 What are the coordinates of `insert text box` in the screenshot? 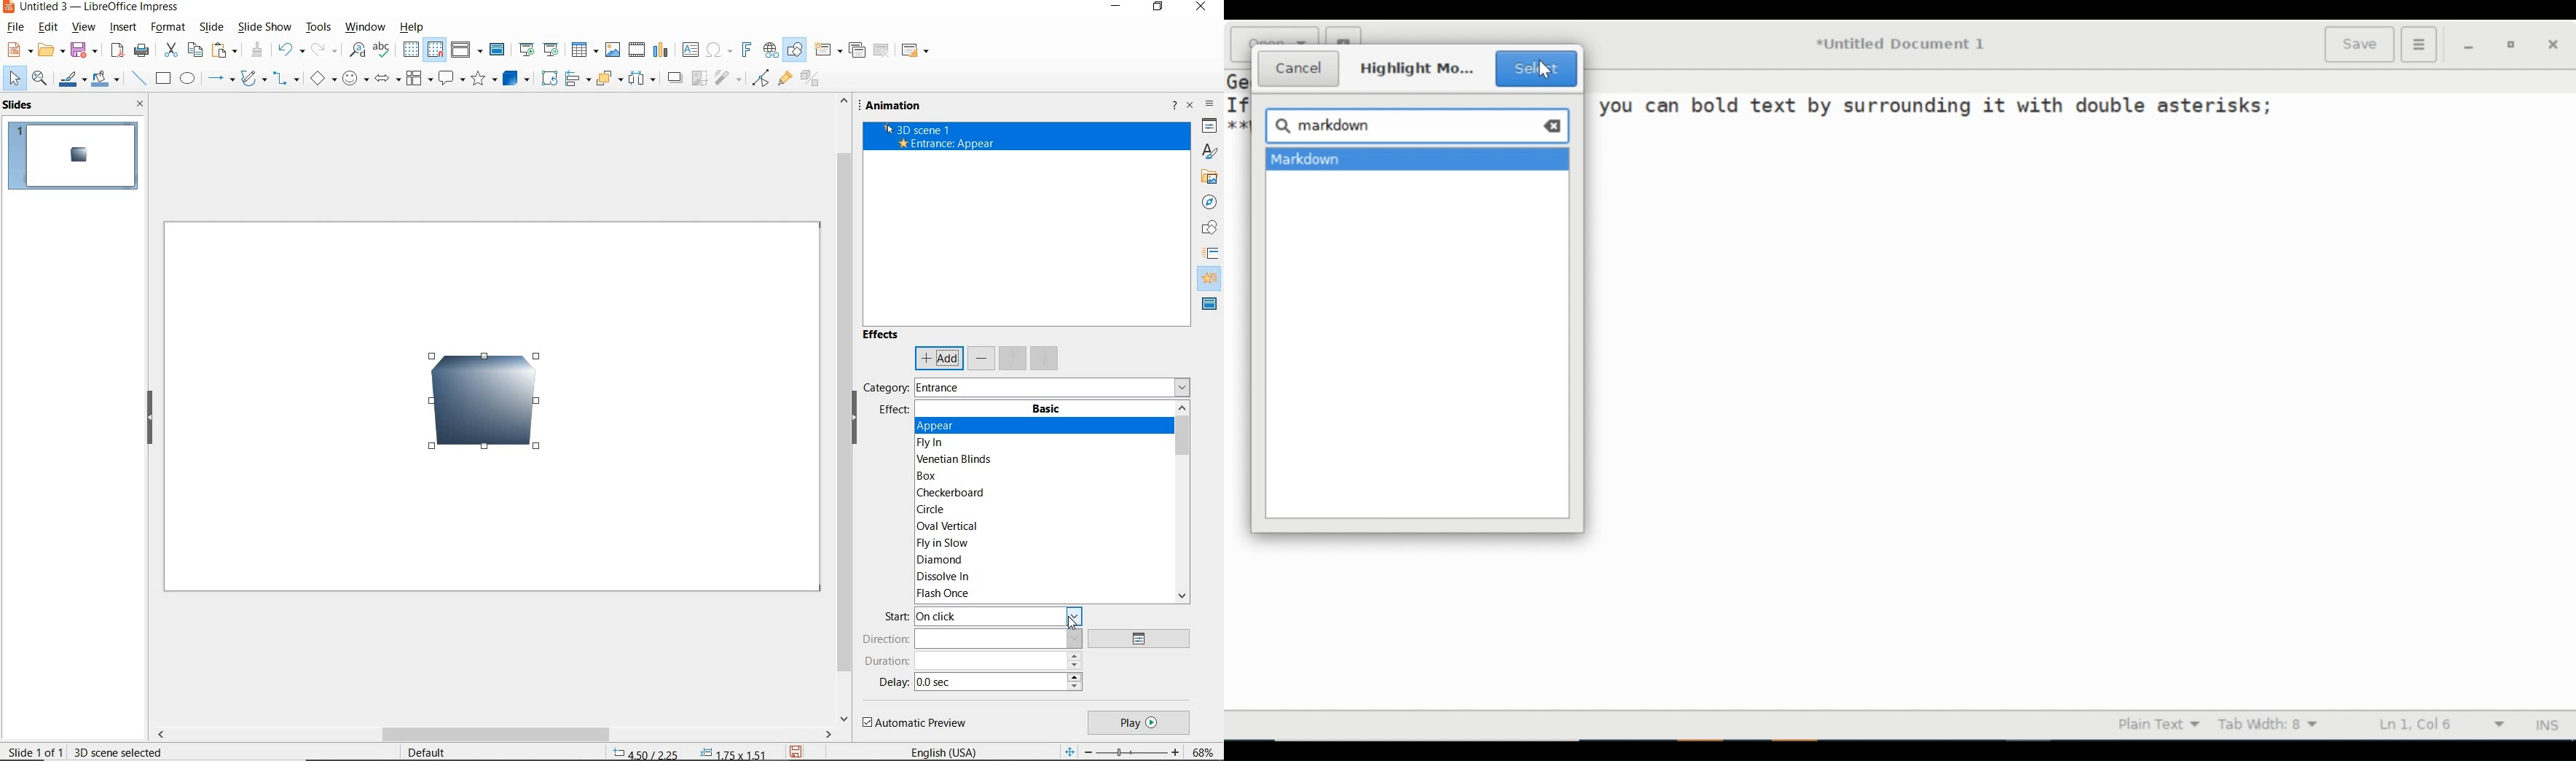 It's located at (689, 50).